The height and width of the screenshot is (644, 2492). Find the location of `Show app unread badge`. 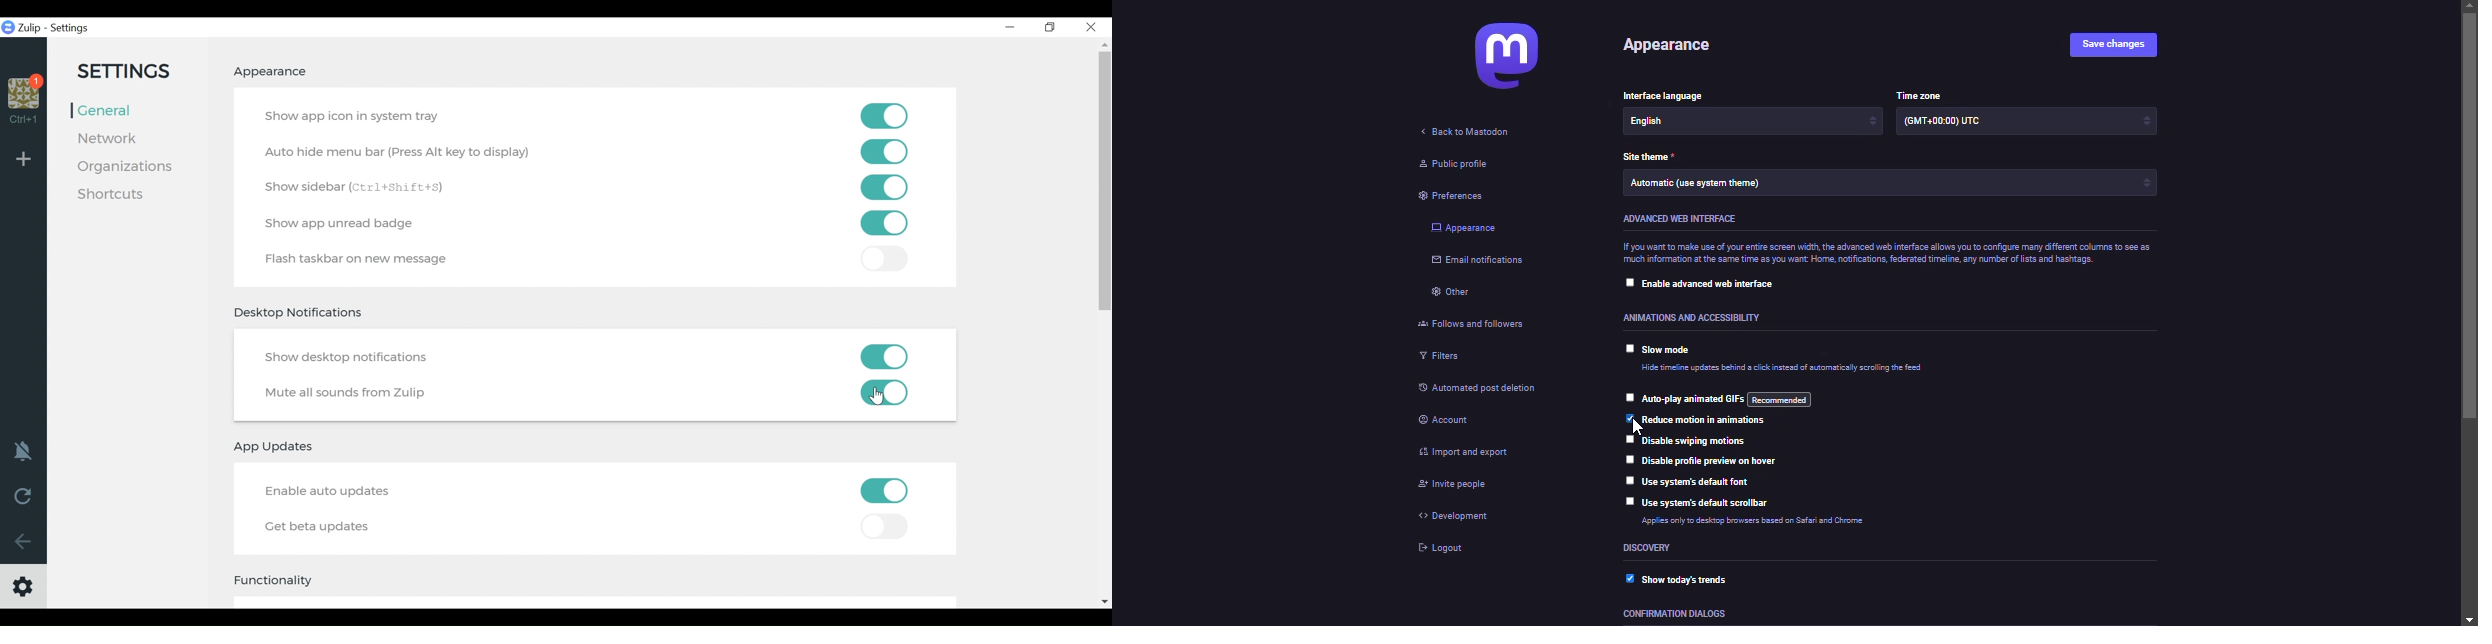

Show app unread badge is located at coordinates (344, 224).